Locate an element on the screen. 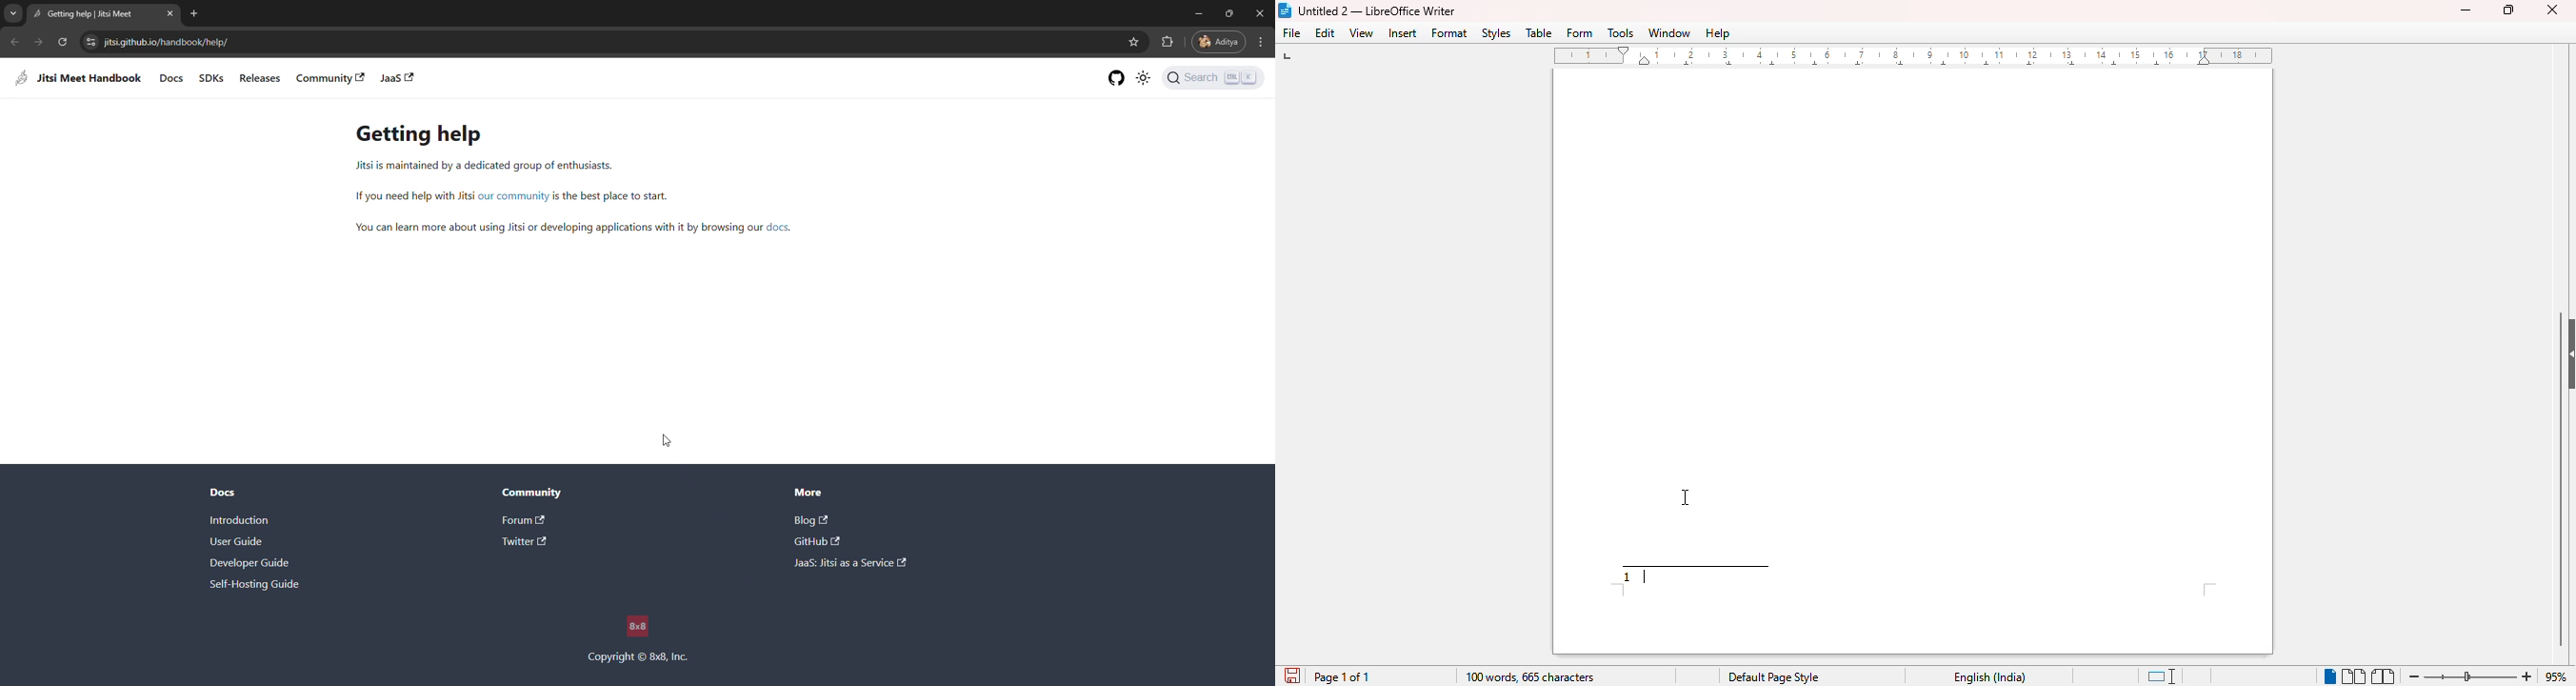 The width and height of the screenshot is (2576, 700). tools is located at coordinates (1621, 33).